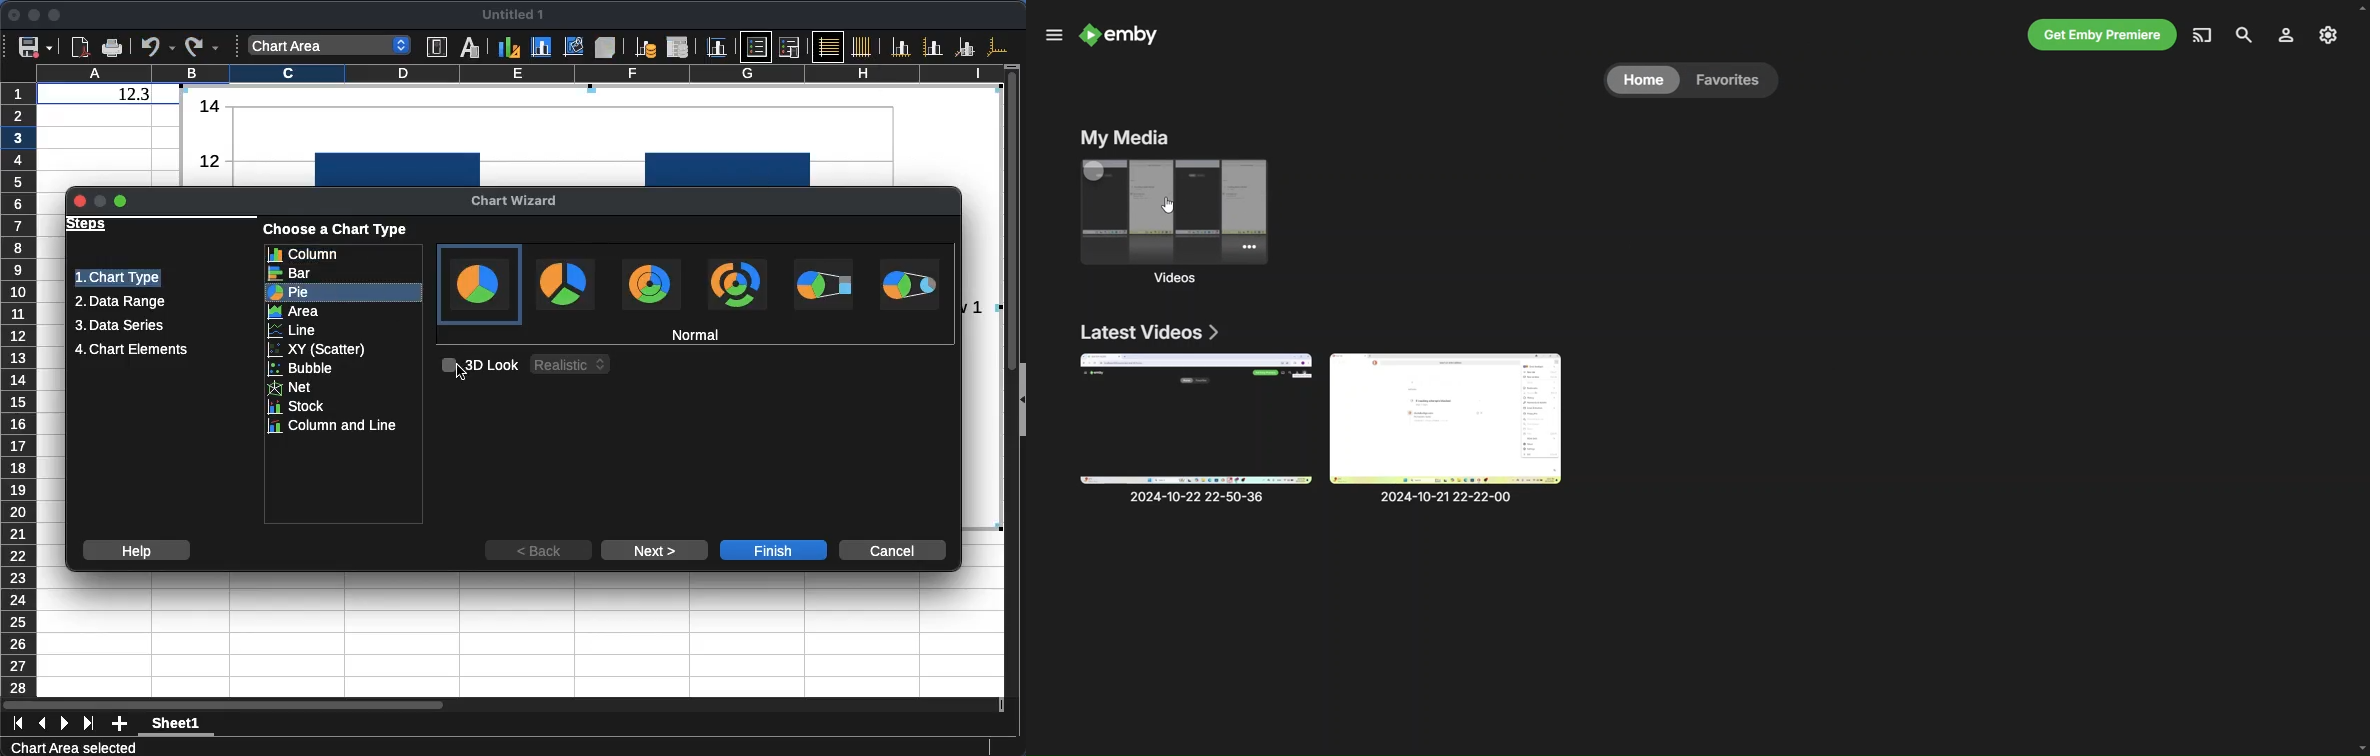  What do you see at coordinates (696, 334) in the screenshot?
I see `normal` at bounding box center [696, 334].